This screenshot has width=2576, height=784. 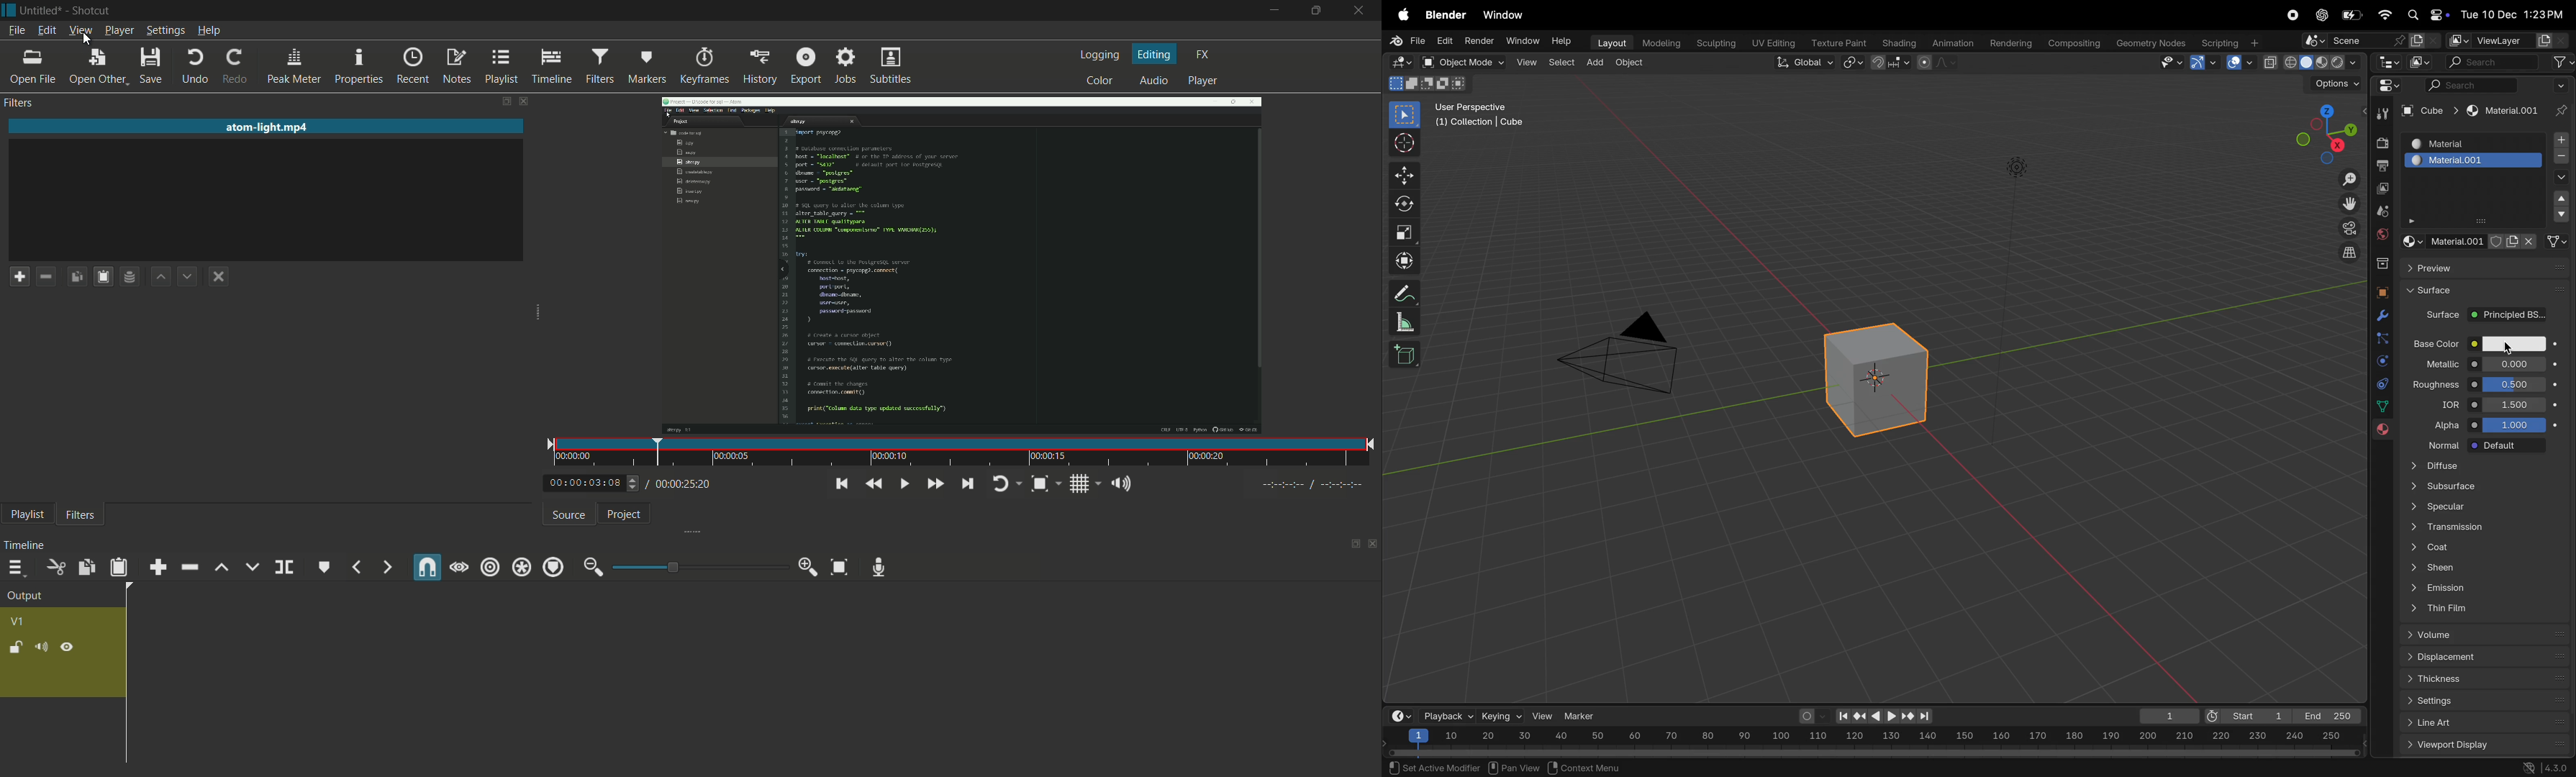 What do you see at coordinates (2380, 261) in the screenshot?
I see `collection` at bounding box center [2380, 261].